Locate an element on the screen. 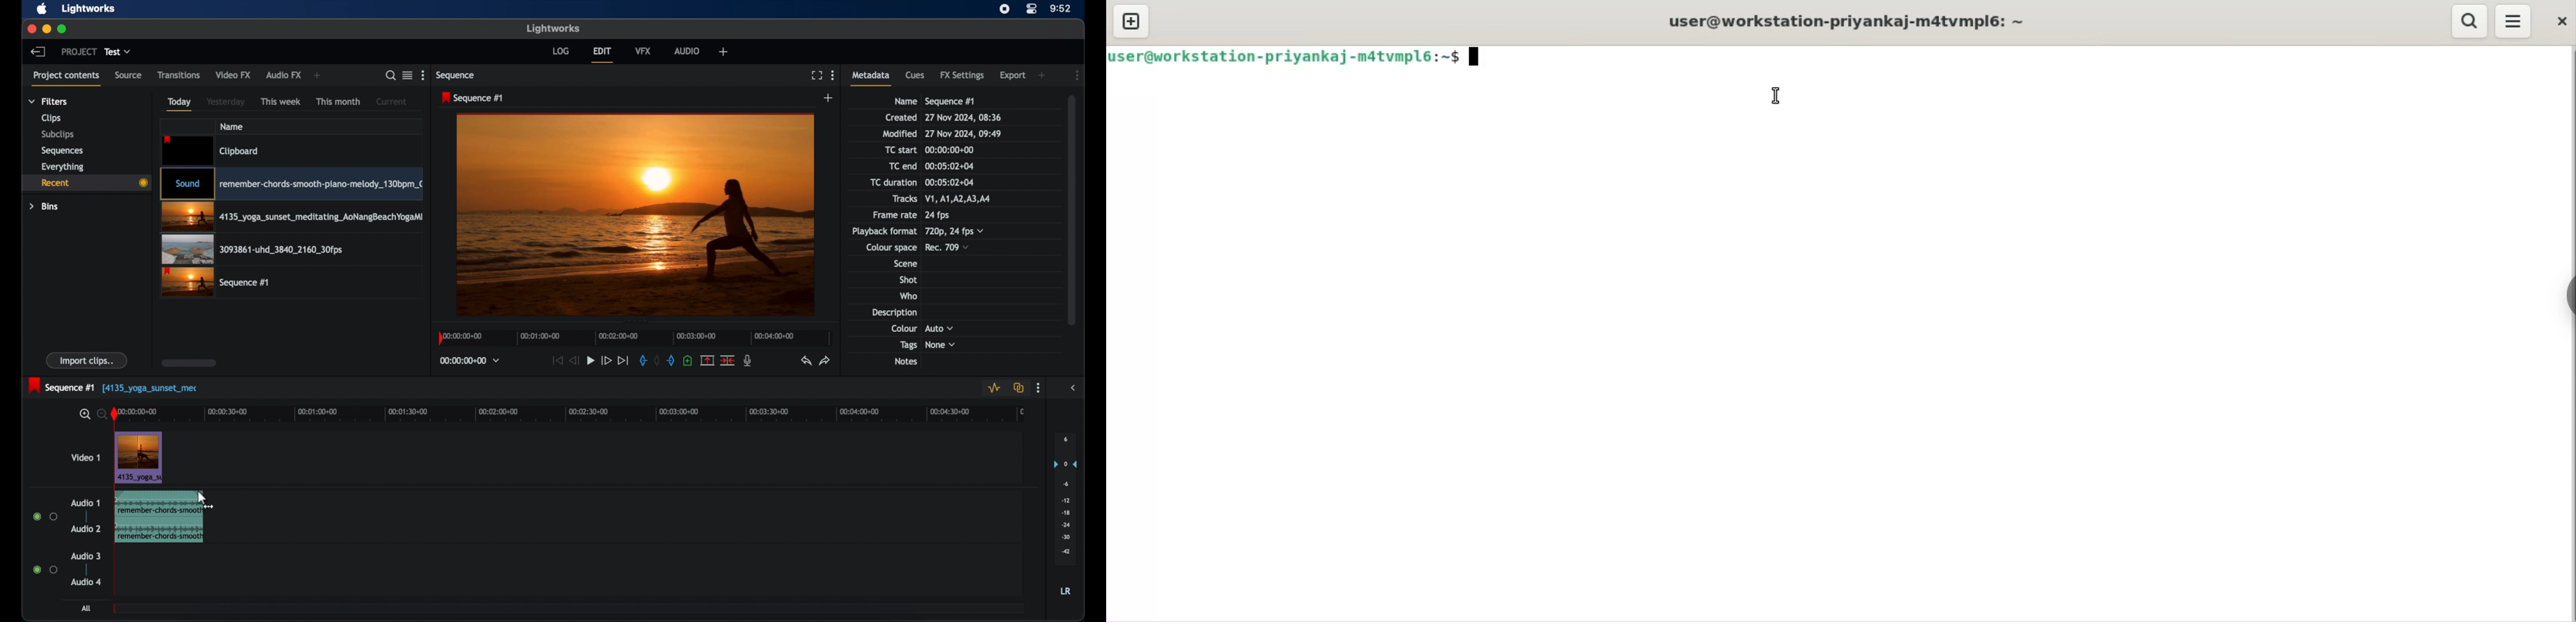  redo is located at coordinates (825, 360).